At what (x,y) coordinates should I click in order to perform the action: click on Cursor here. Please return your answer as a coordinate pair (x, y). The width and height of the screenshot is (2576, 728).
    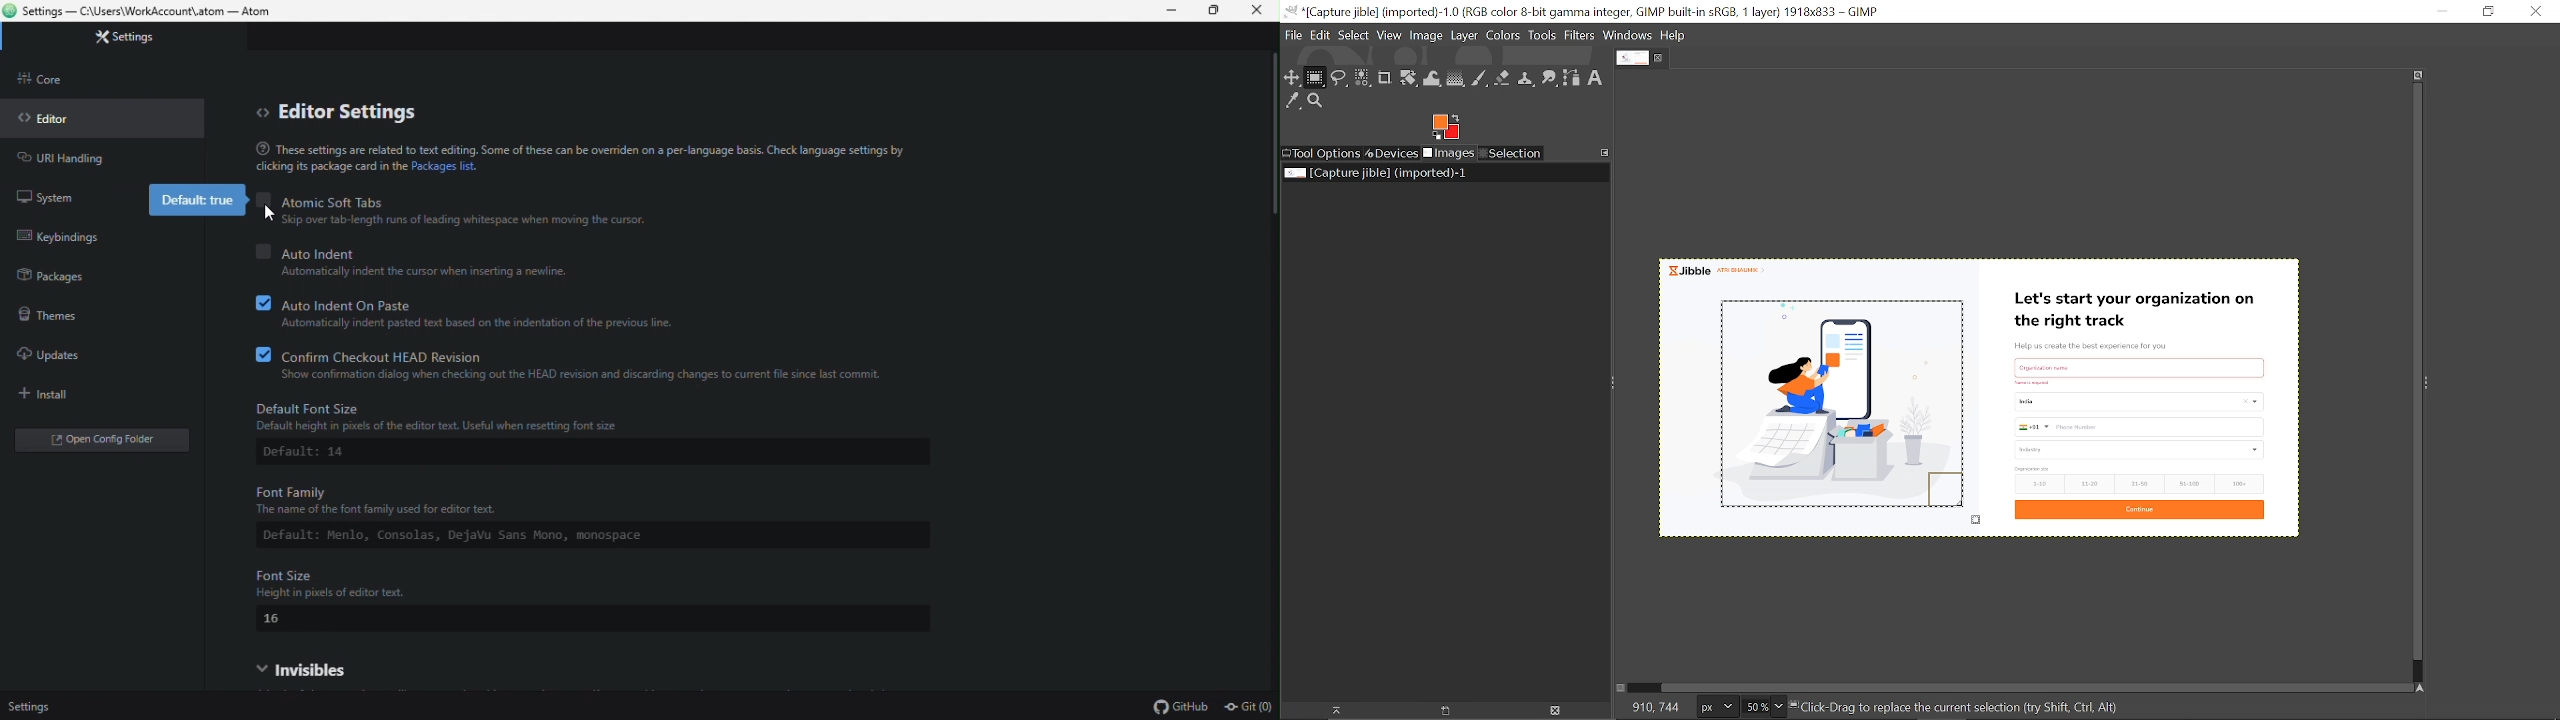
    Looking at the image, I should click on (1970, 514).